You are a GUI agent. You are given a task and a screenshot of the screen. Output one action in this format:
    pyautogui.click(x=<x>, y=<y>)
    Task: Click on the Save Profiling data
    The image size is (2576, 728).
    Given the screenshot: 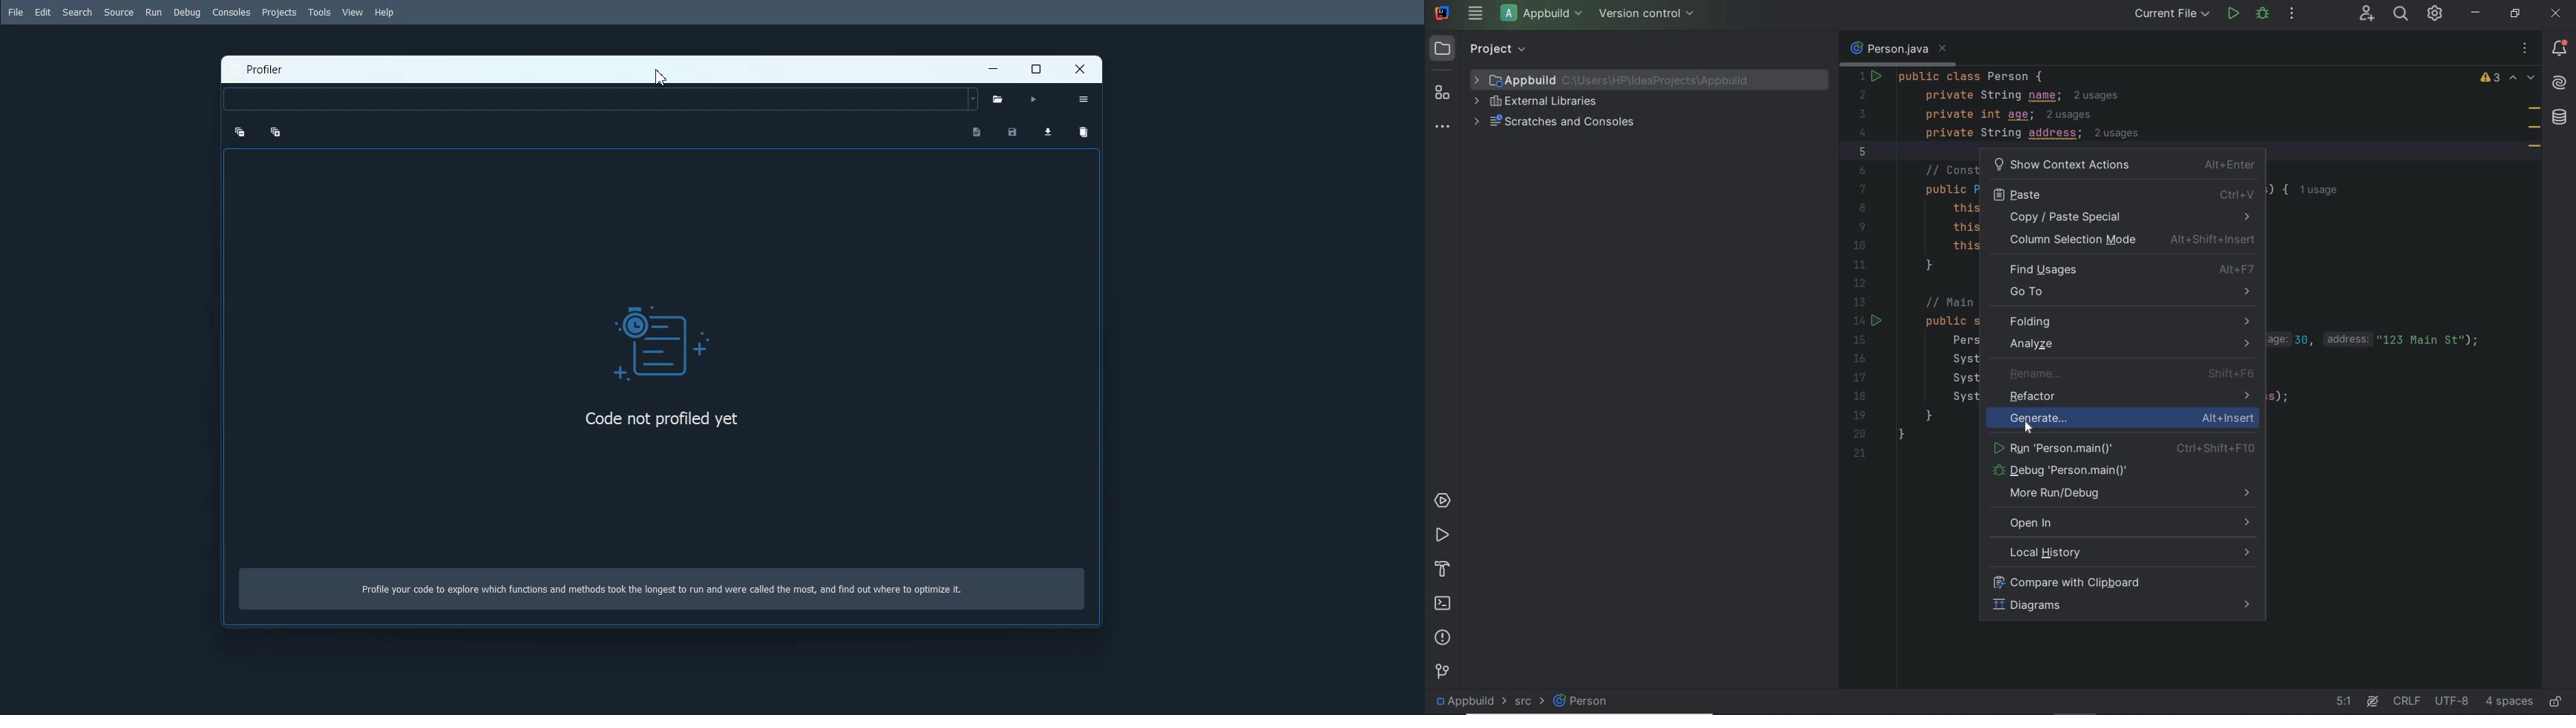 What is the action you would take?
    pyautogui.click(x=1013, y=133)
    